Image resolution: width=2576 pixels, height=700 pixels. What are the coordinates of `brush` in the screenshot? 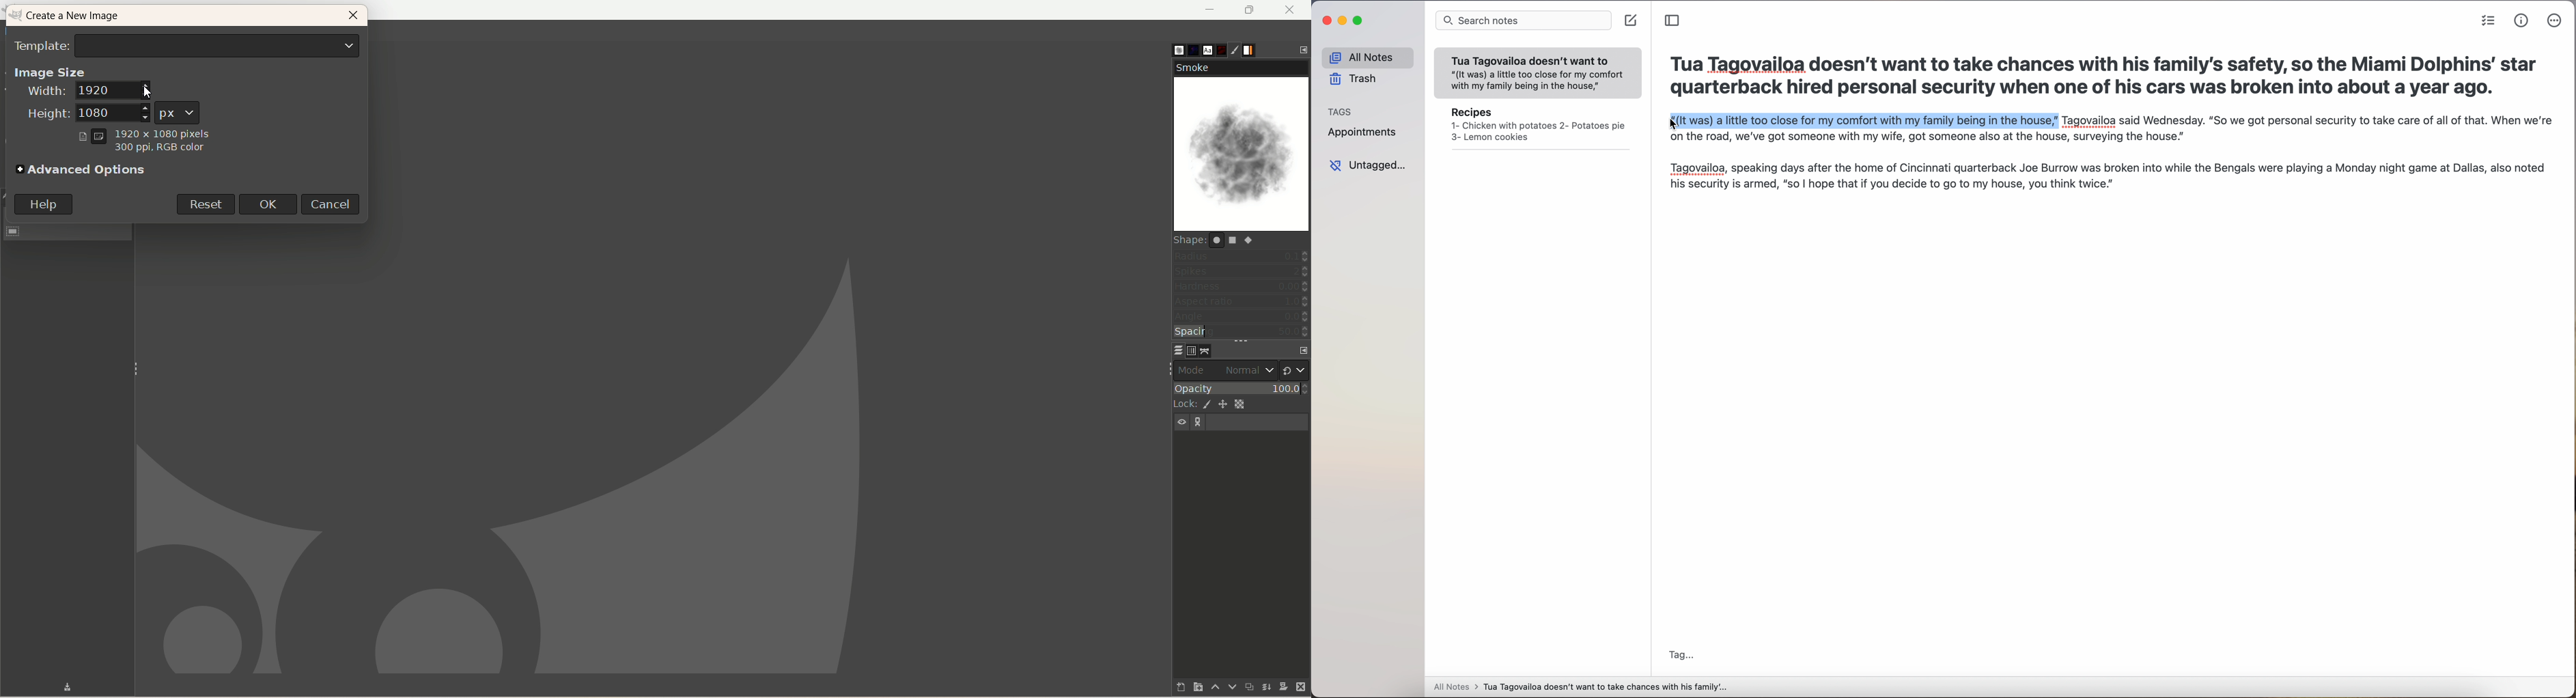 It's located at (1169, 47).